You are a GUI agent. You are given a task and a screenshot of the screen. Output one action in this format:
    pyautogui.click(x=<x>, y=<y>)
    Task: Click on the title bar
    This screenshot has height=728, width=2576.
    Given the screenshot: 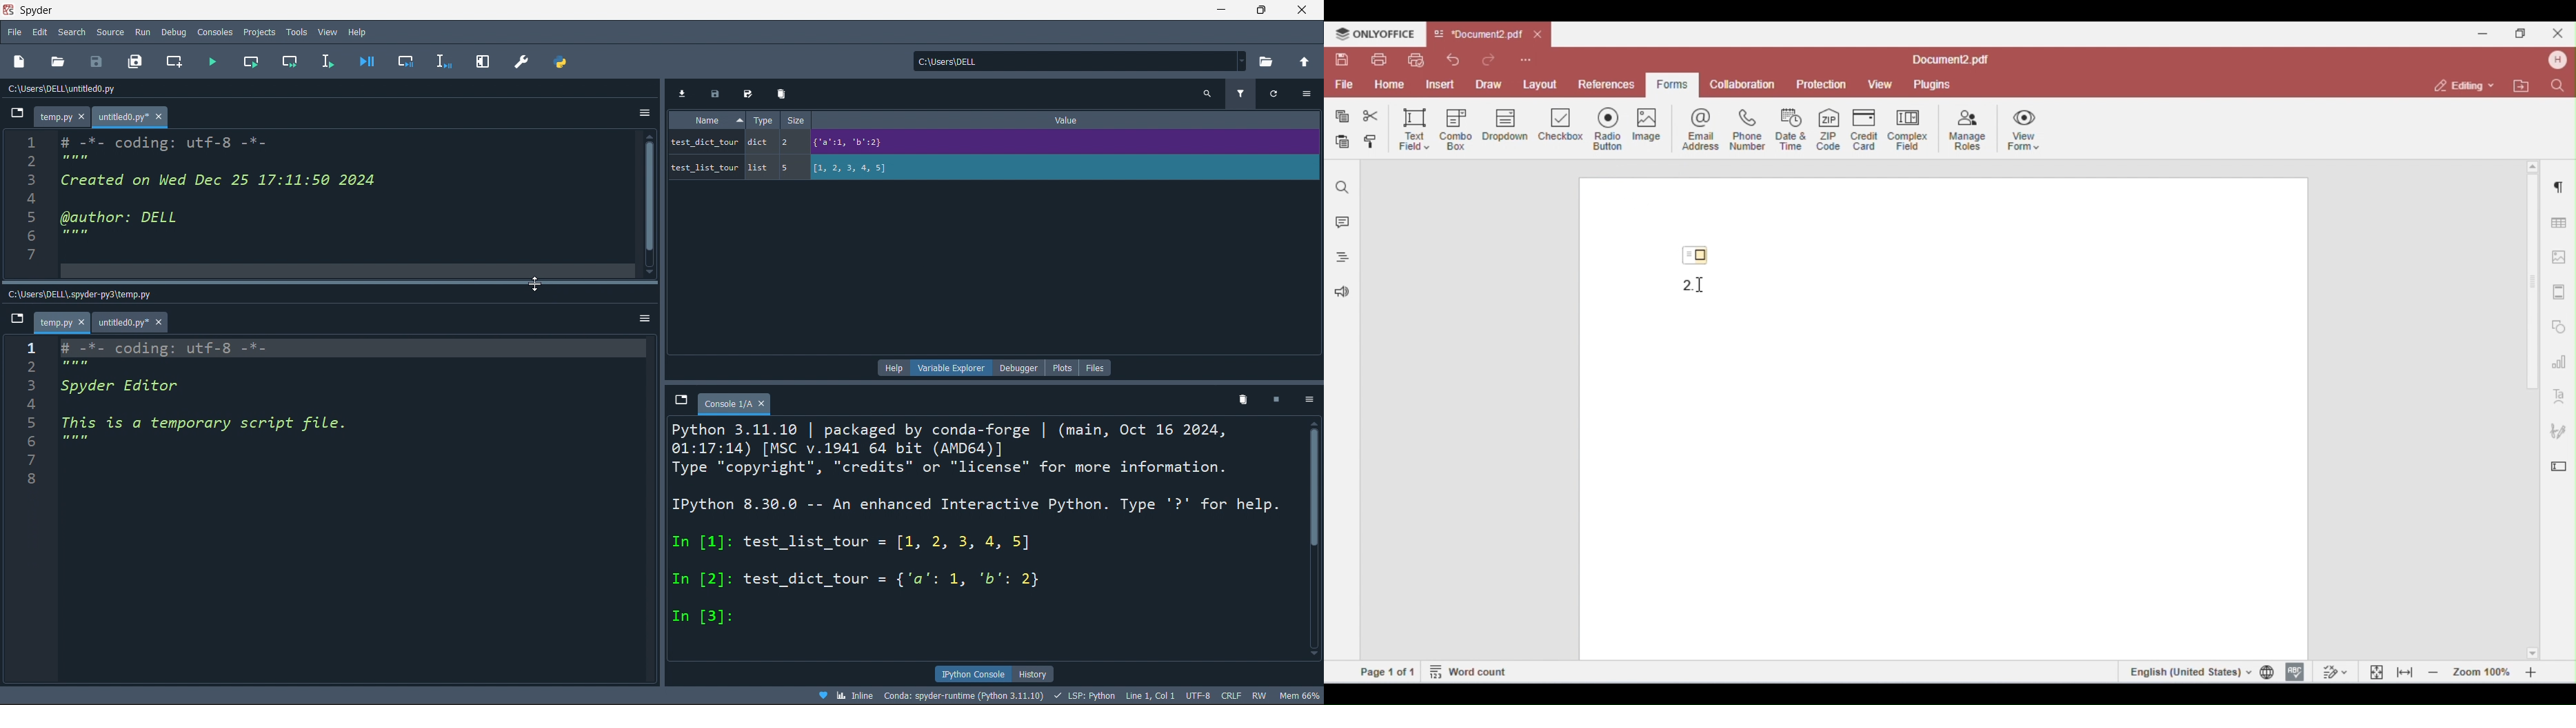 What is the action you would take?
    pyautogui.click(x=603, y=10)
    